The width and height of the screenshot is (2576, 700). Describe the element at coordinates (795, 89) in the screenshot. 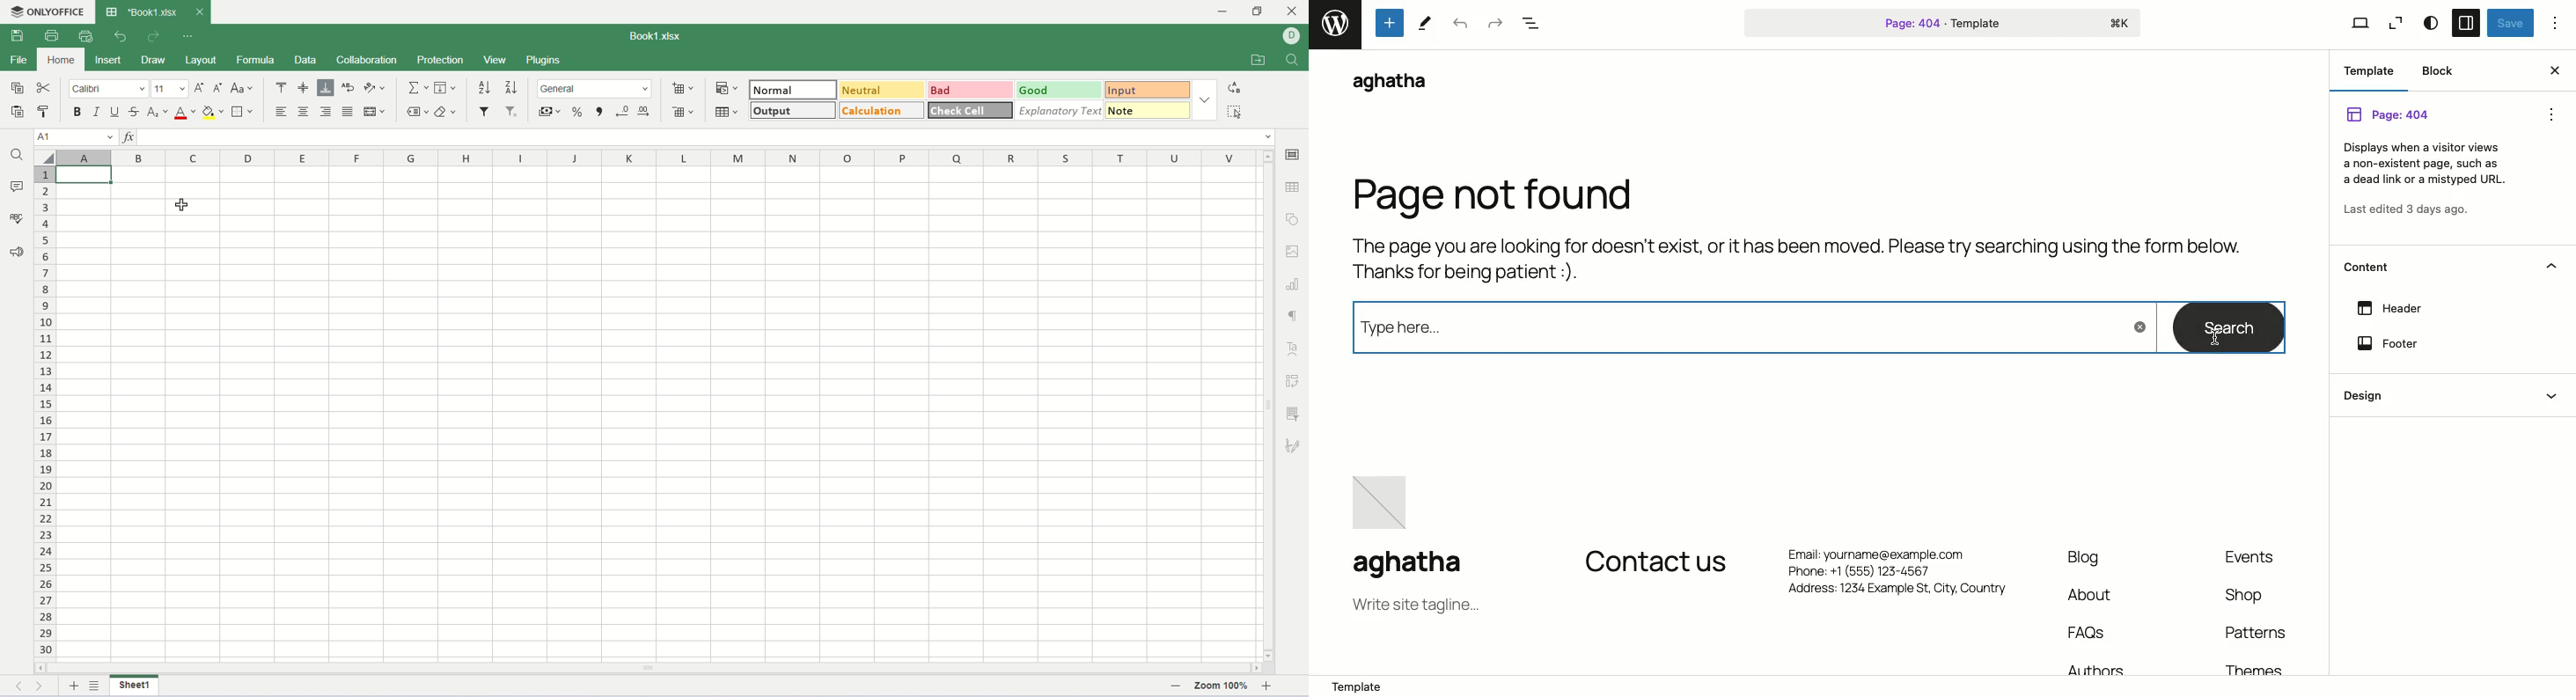

I see `normal` at that location.